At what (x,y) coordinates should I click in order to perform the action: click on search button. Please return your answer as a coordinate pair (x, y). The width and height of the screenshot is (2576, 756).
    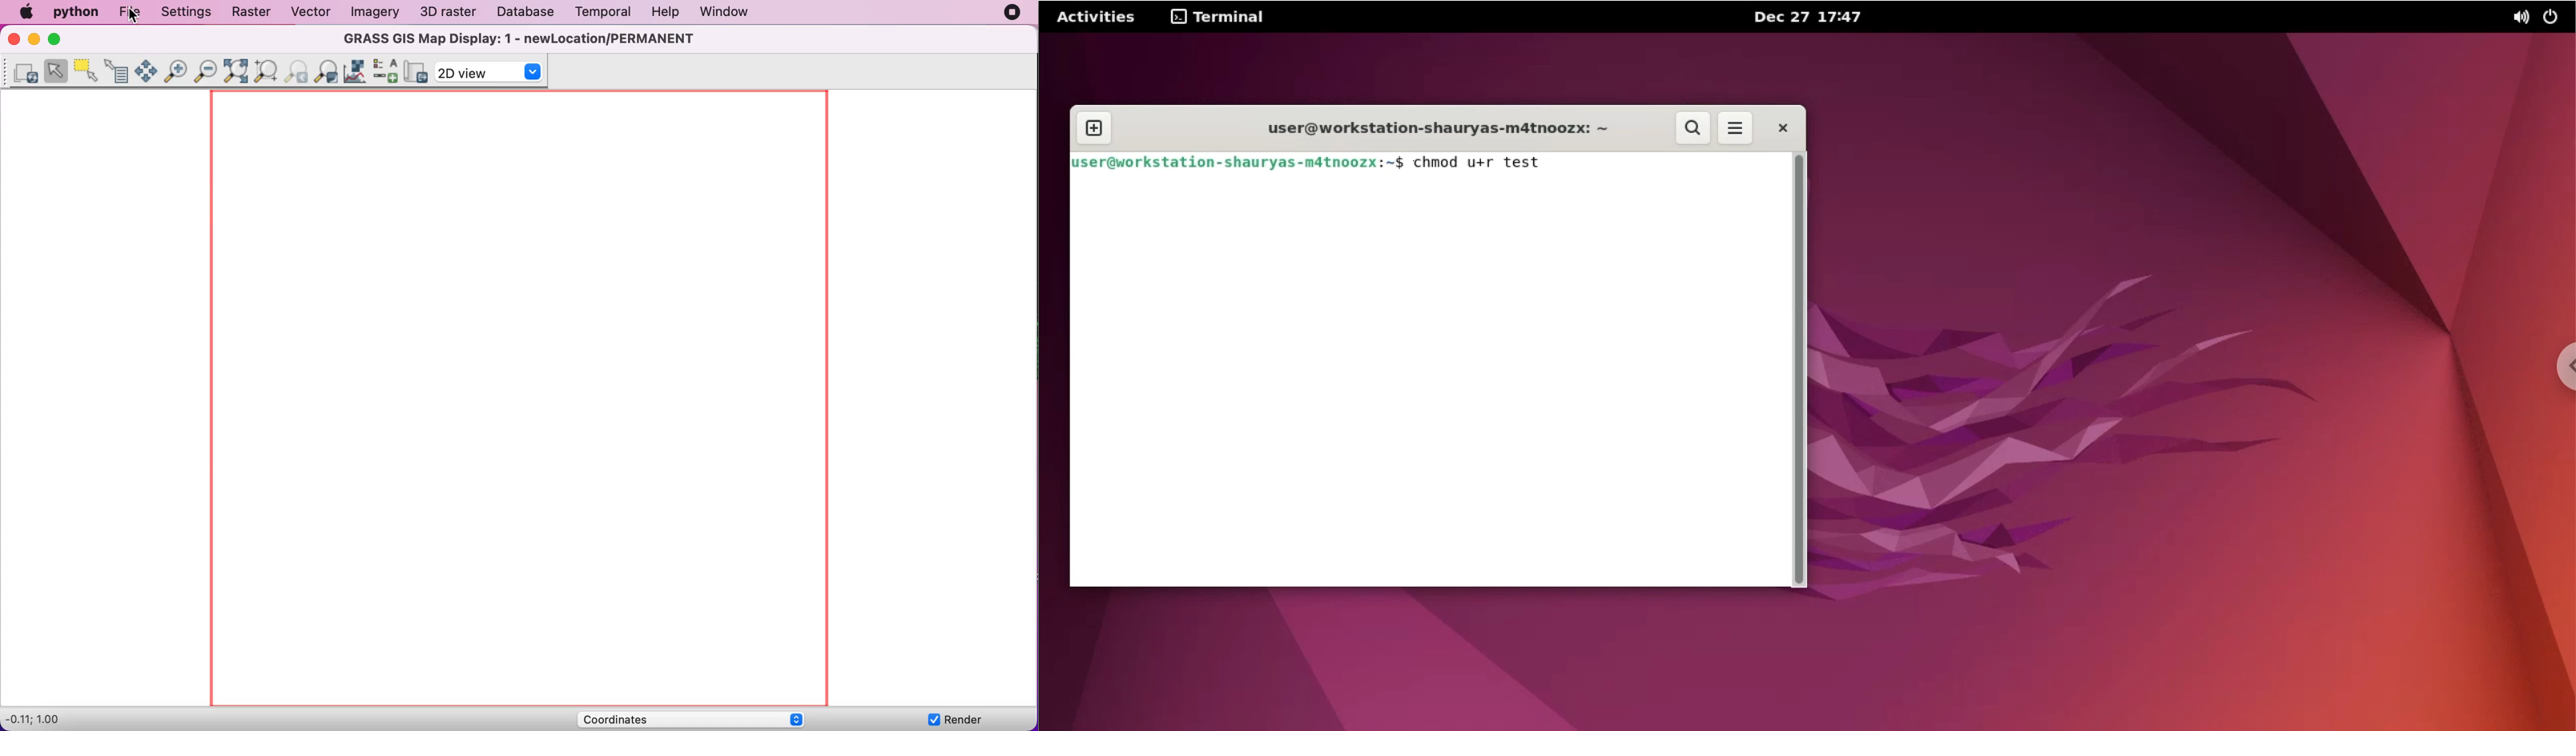
    Looking at the image, I should click on (1695, 129).